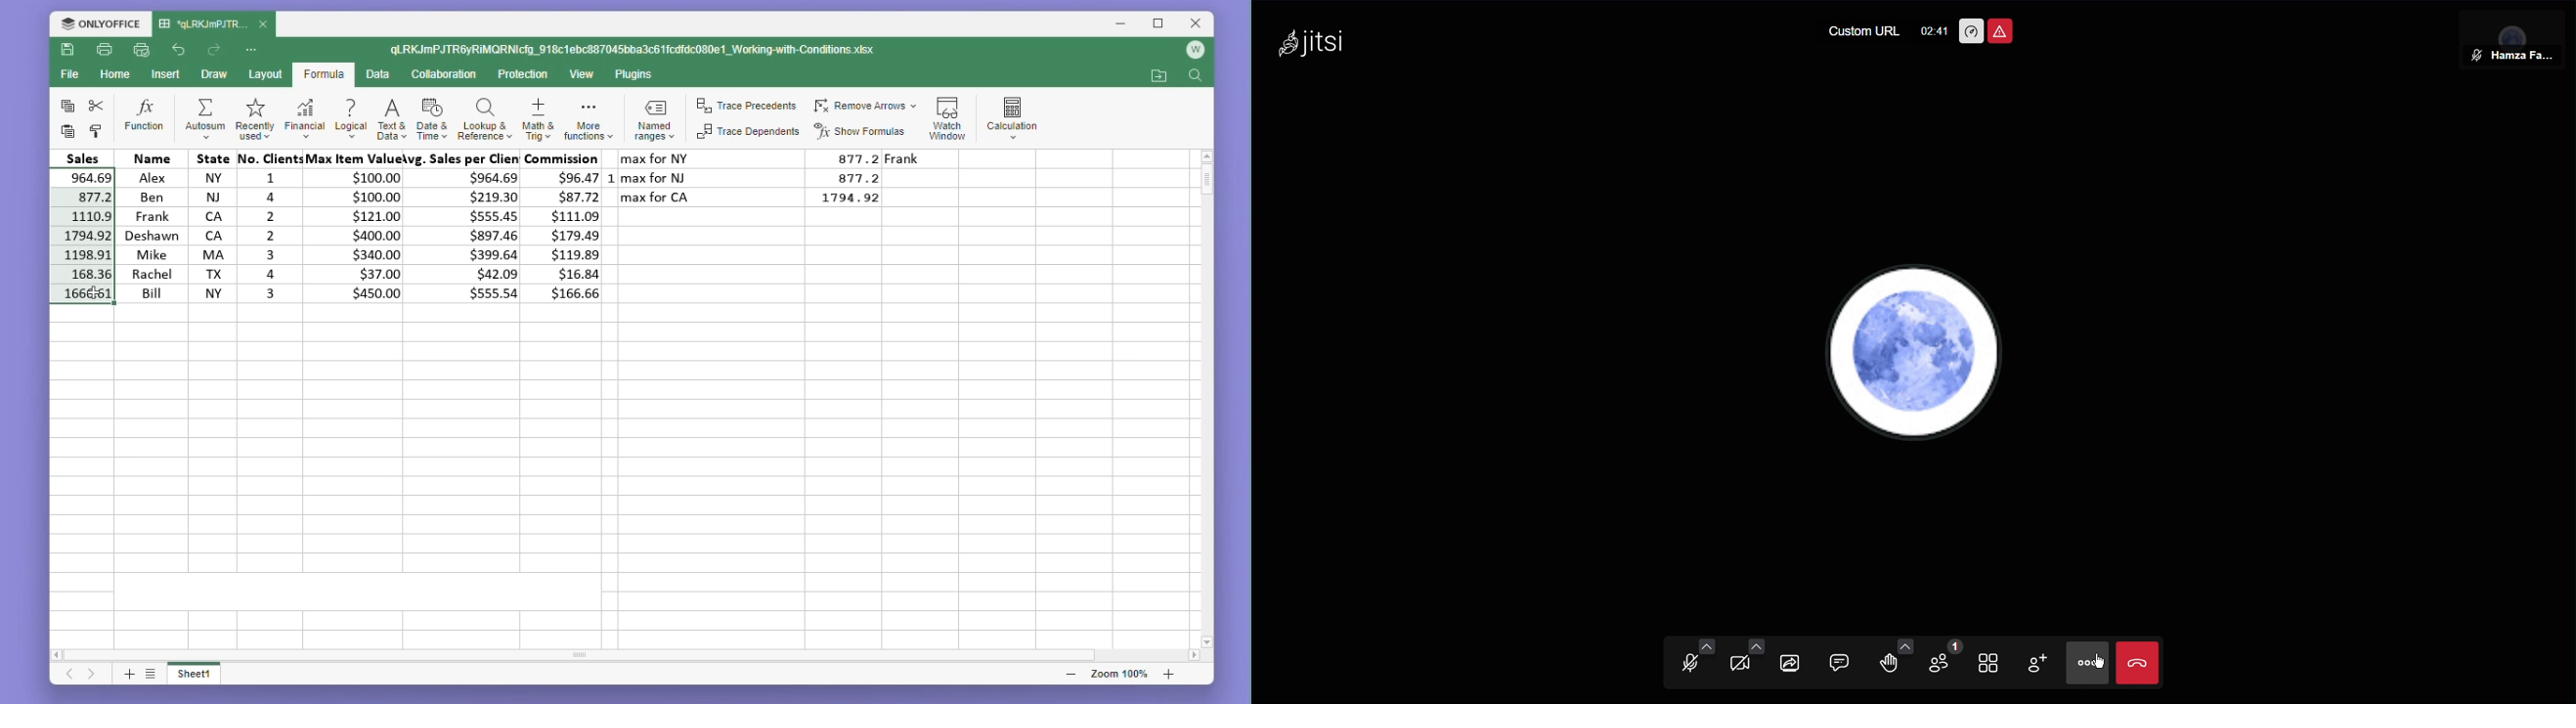 The image size is (2576, 728). Describe the element at coordinates (1155, 24) in the screenshot. I see `Maximize` at that location.